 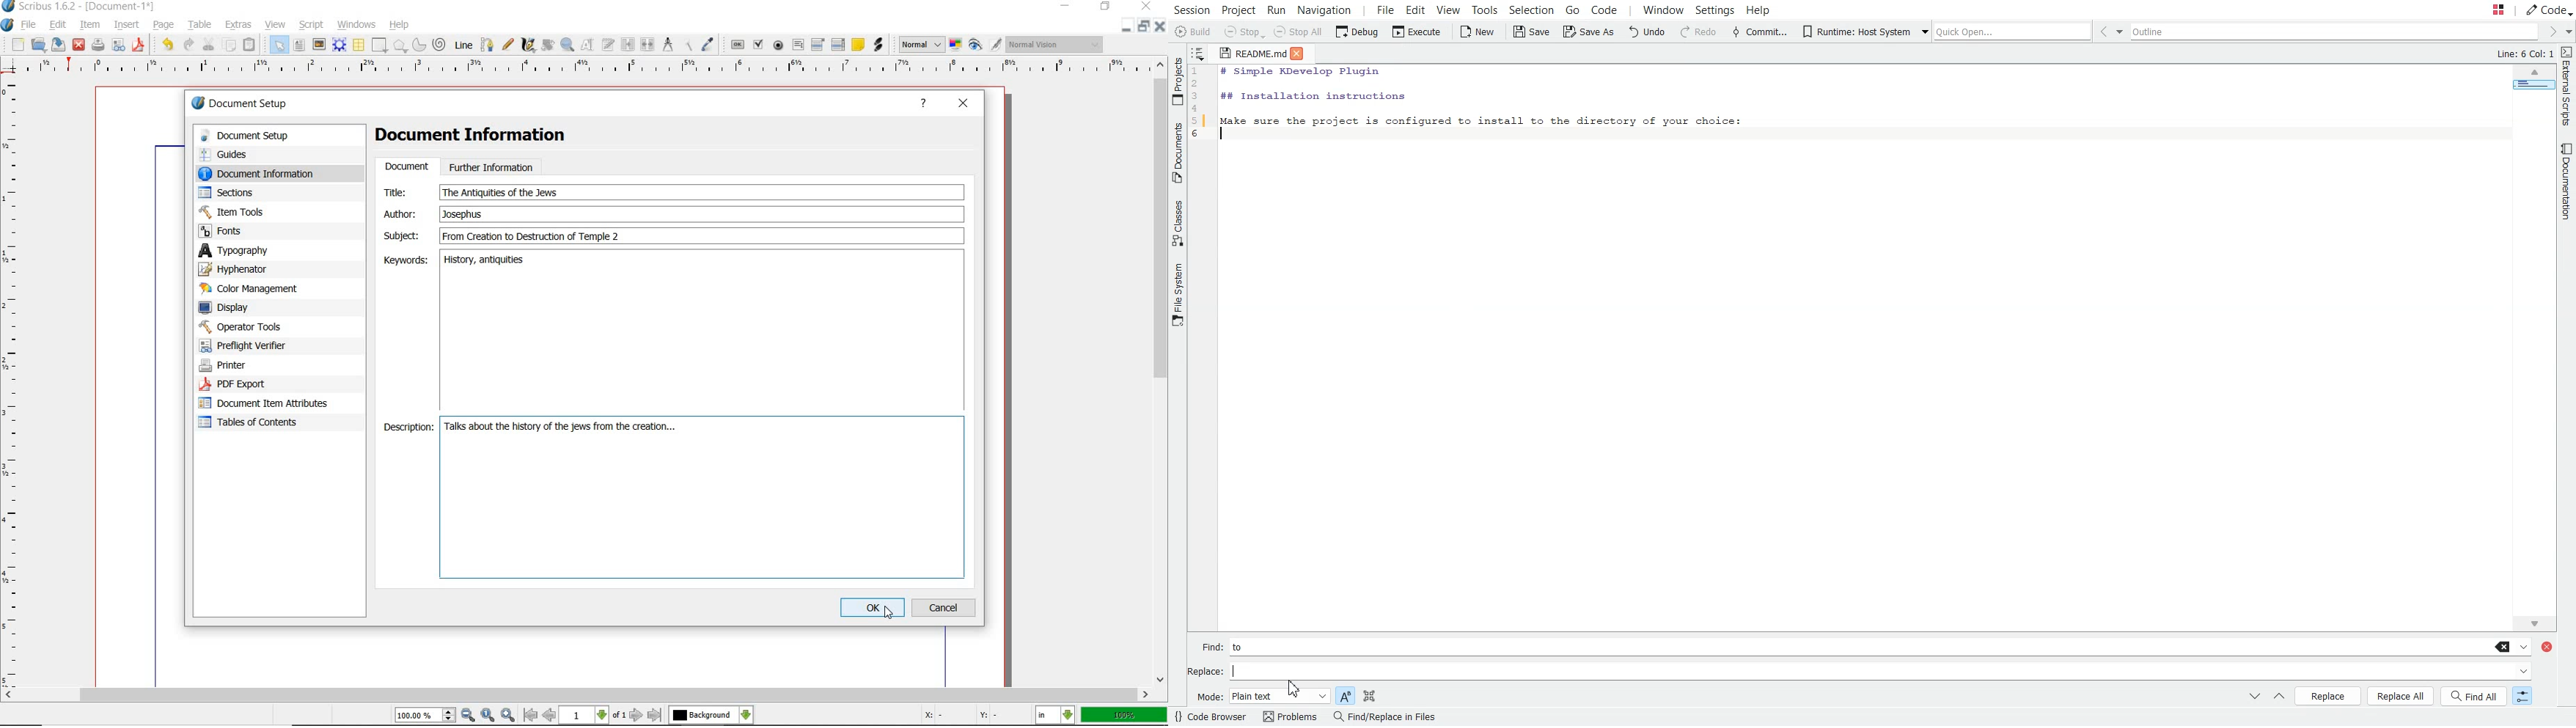 What do you see at coordinates (955, 45) in the screenshot?
I see `toggle color management` at bounding box center [955, 45].